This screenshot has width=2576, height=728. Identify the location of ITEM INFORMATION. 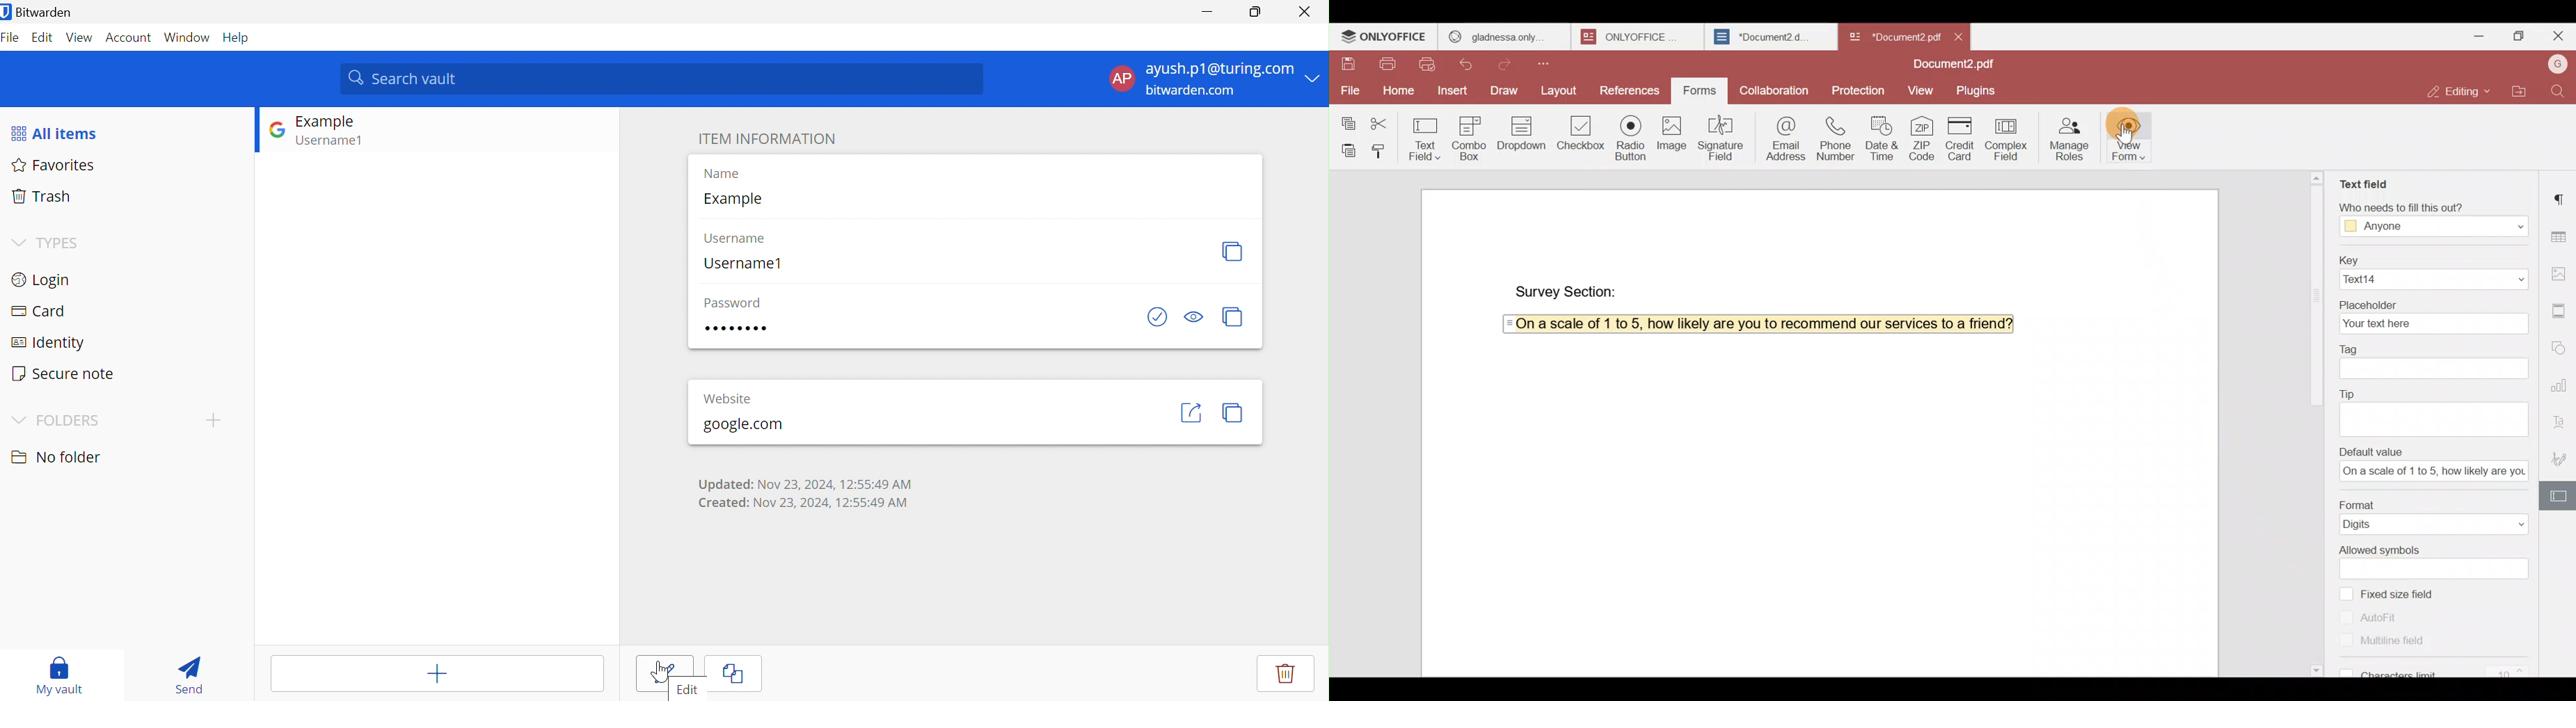
(767, 138).